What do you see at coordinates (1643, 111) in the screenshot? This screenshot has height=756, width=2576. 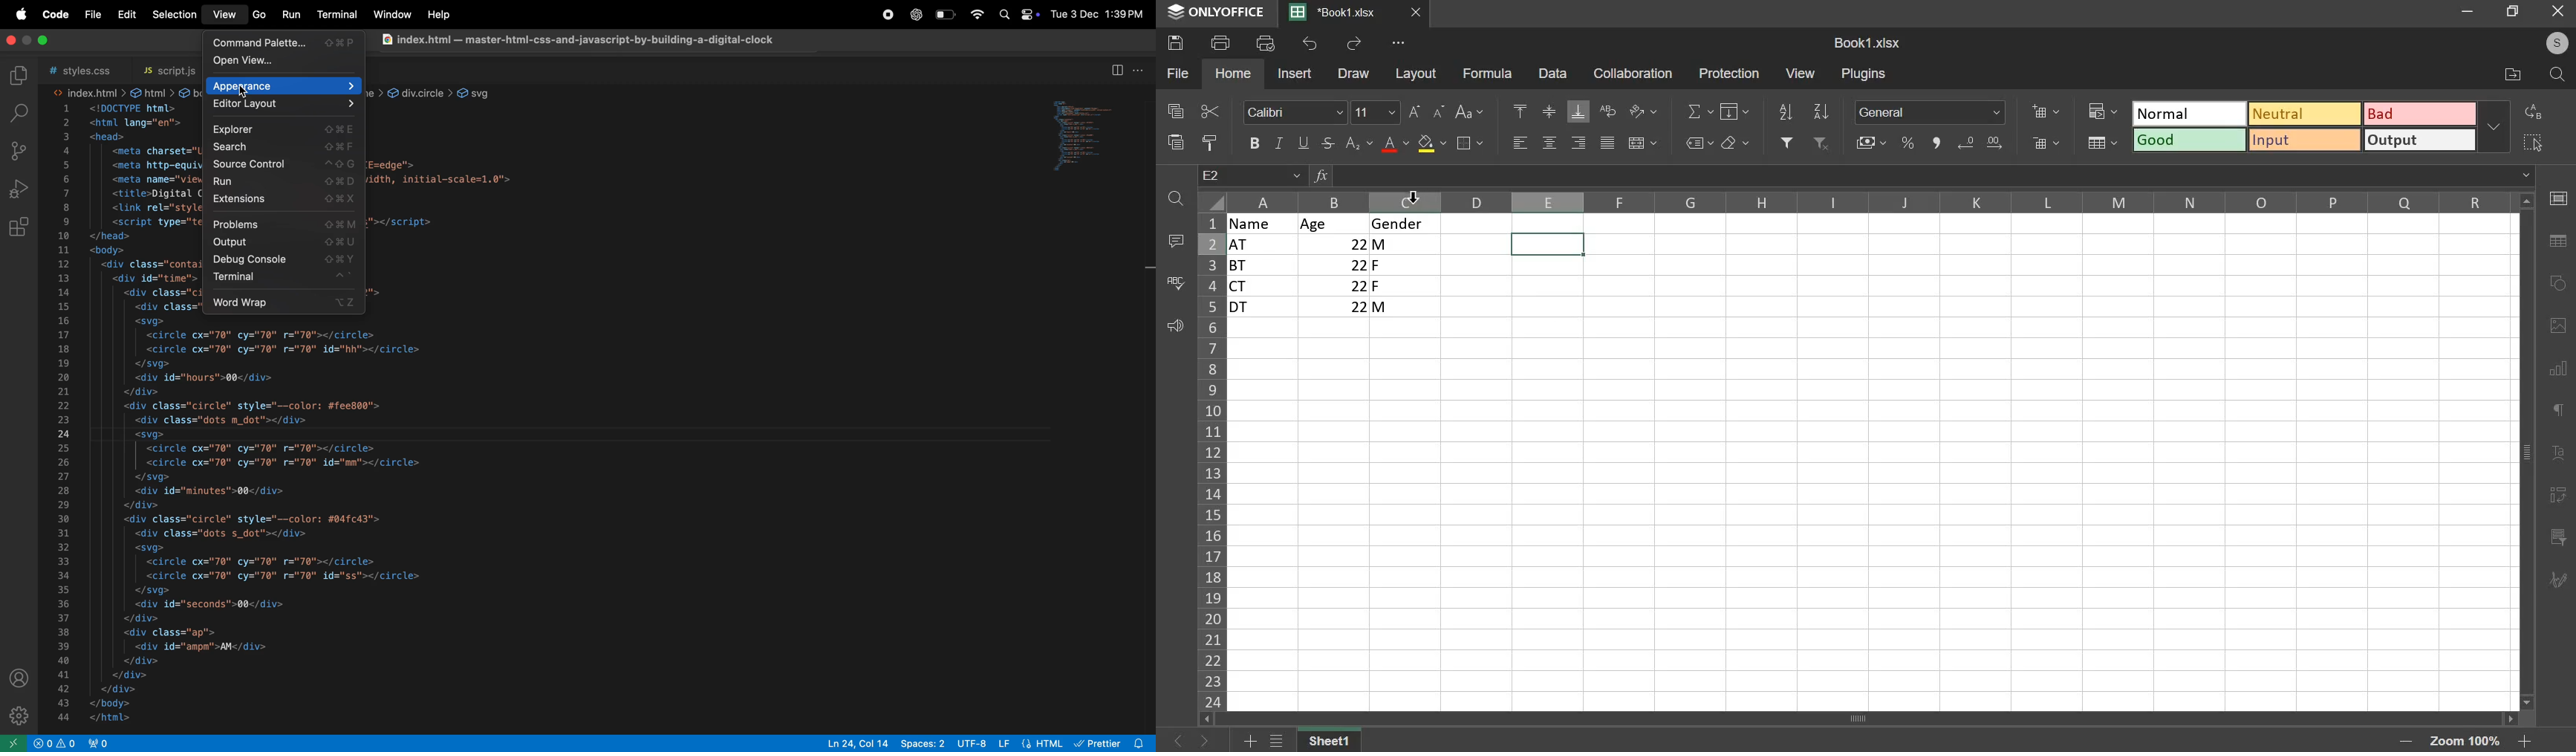 I see `orientation` at bounding box center [1643, 111].